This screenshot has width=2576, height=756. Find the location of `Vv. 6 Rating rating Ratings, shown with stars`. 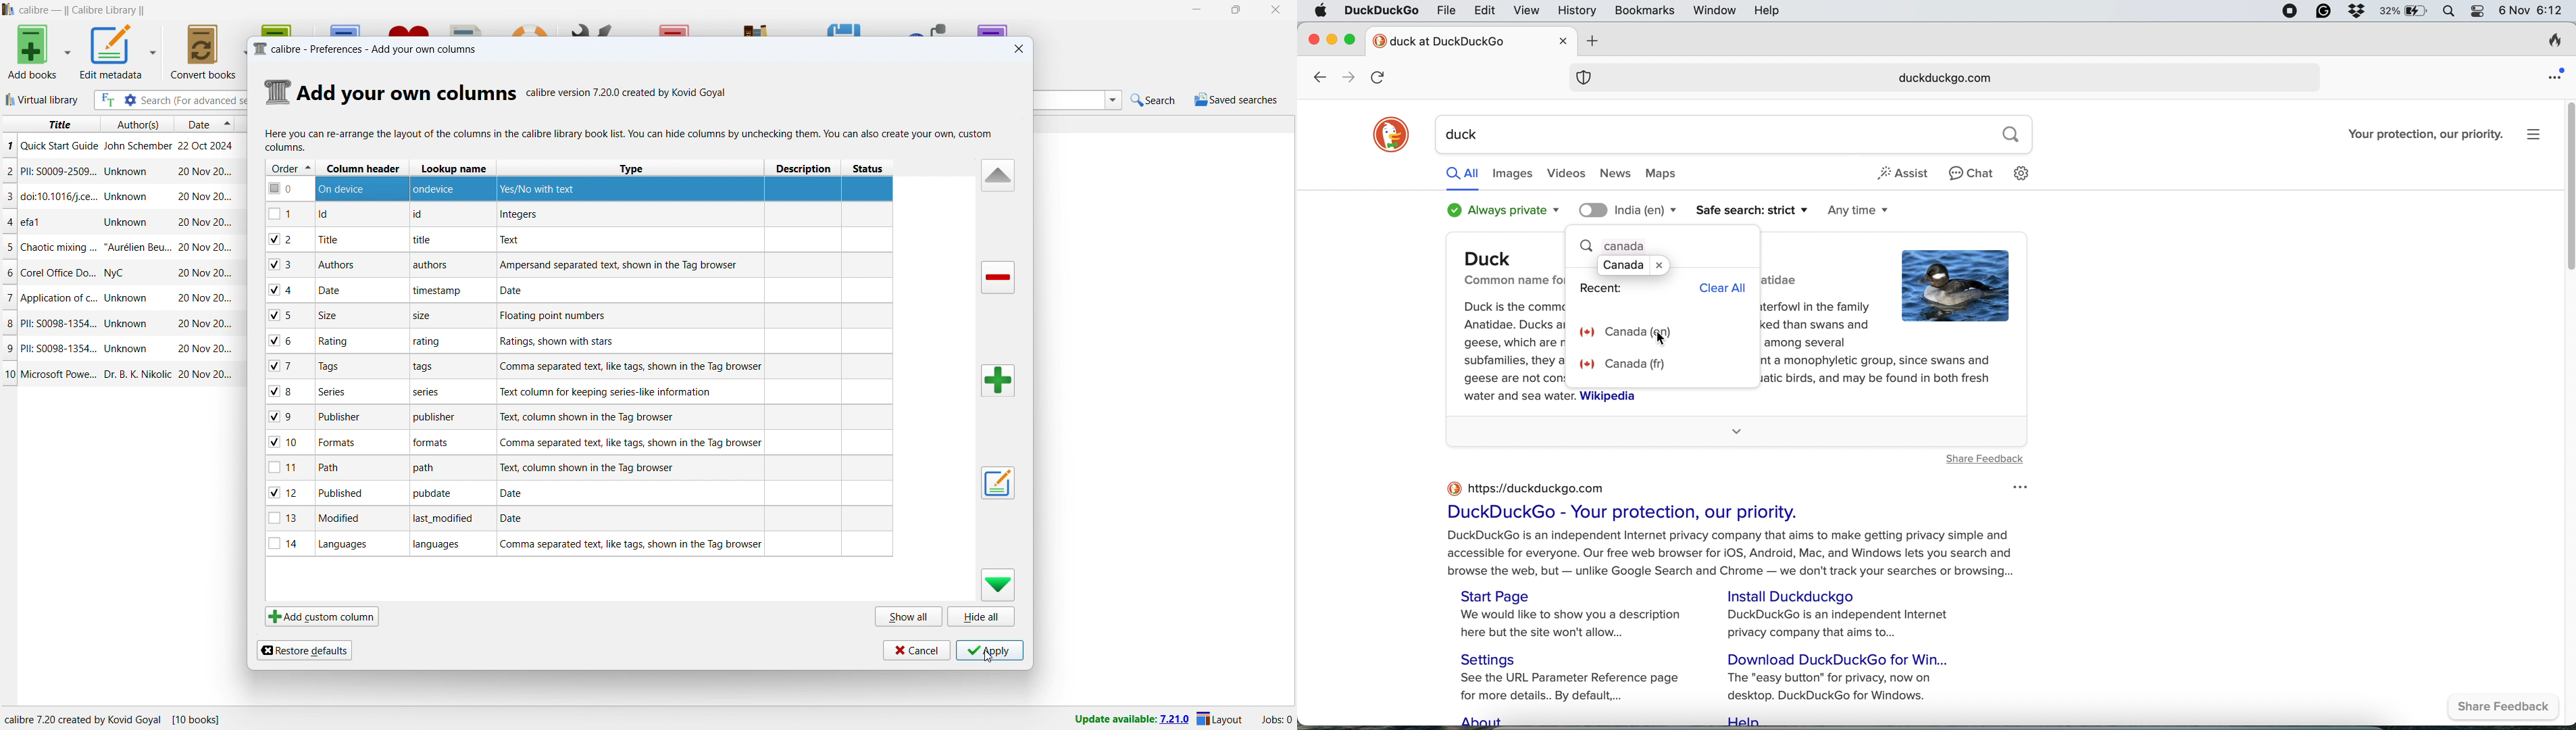

Vv. 6 Rating rating Ratings, shown with stars is located at coordinates (574, 341).